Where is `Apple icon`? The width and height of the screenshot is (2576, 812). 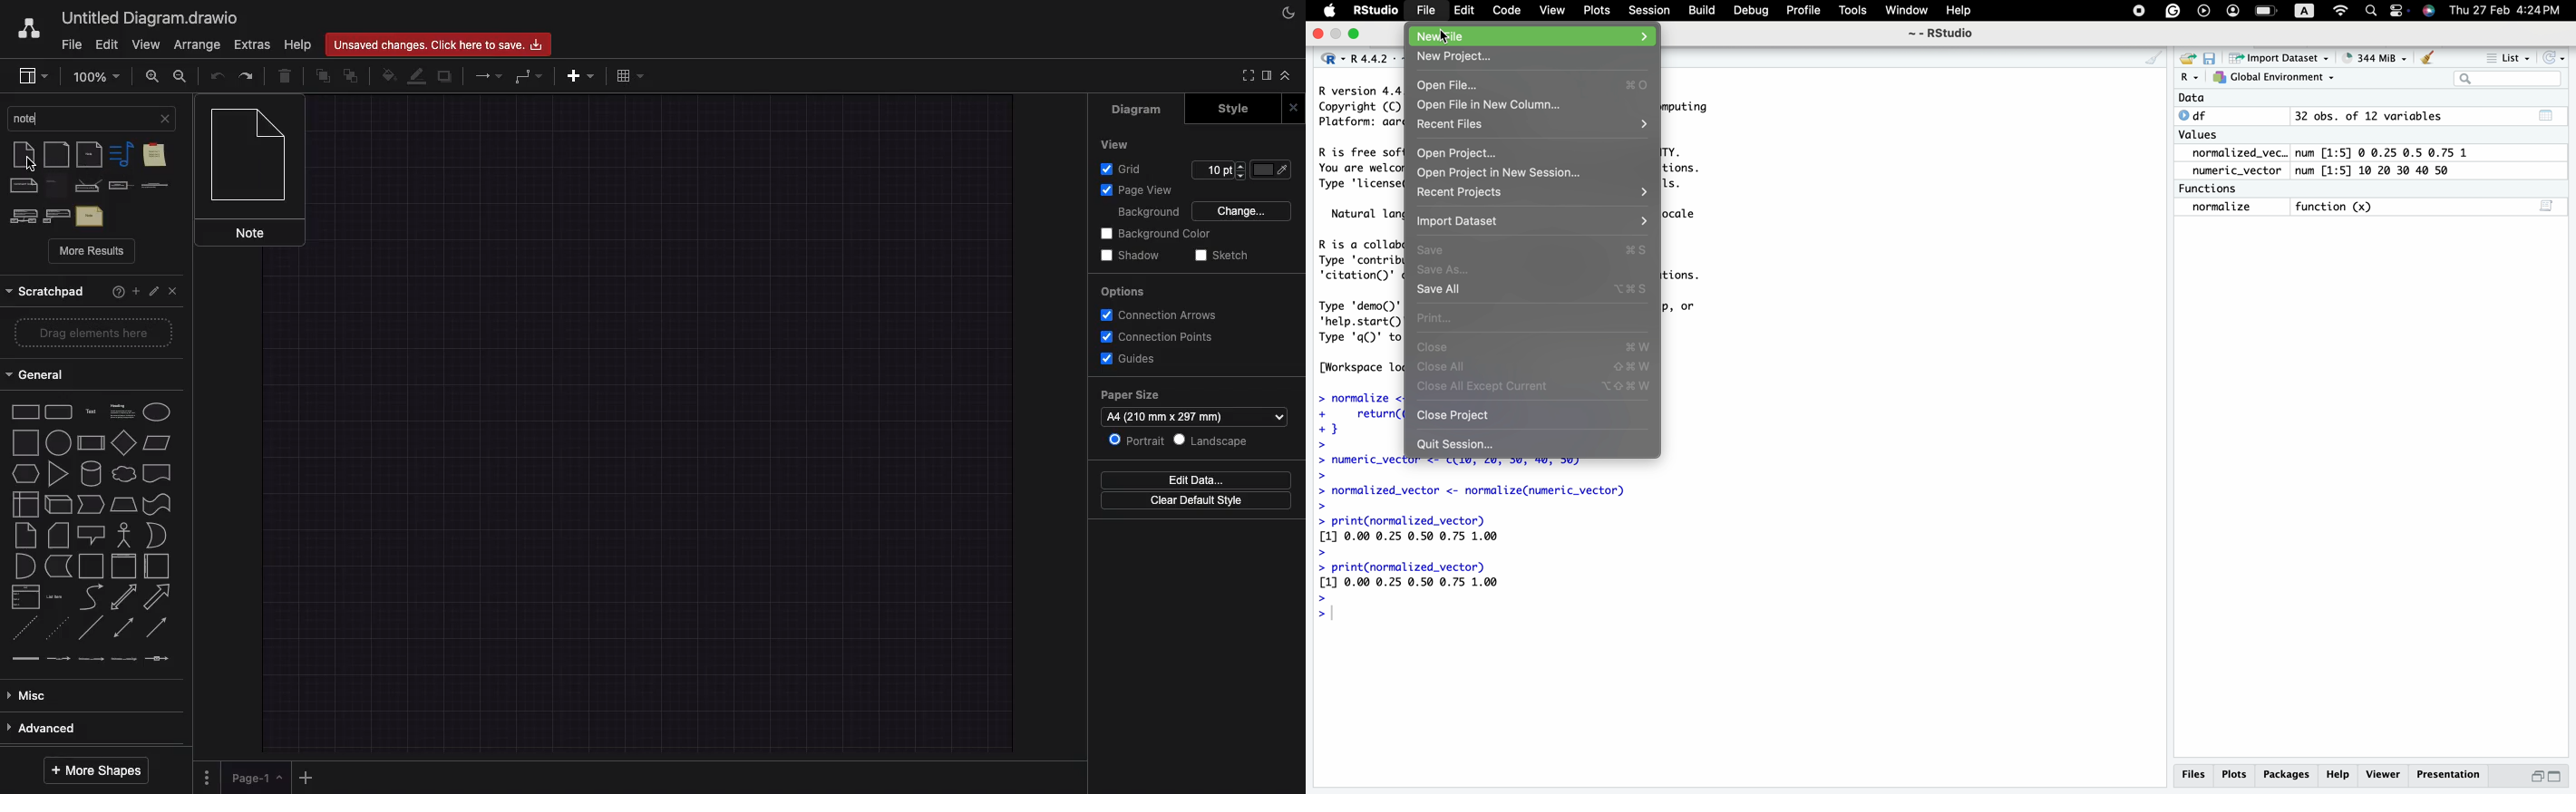
Apple icon is located at coordinates (1328, 12).